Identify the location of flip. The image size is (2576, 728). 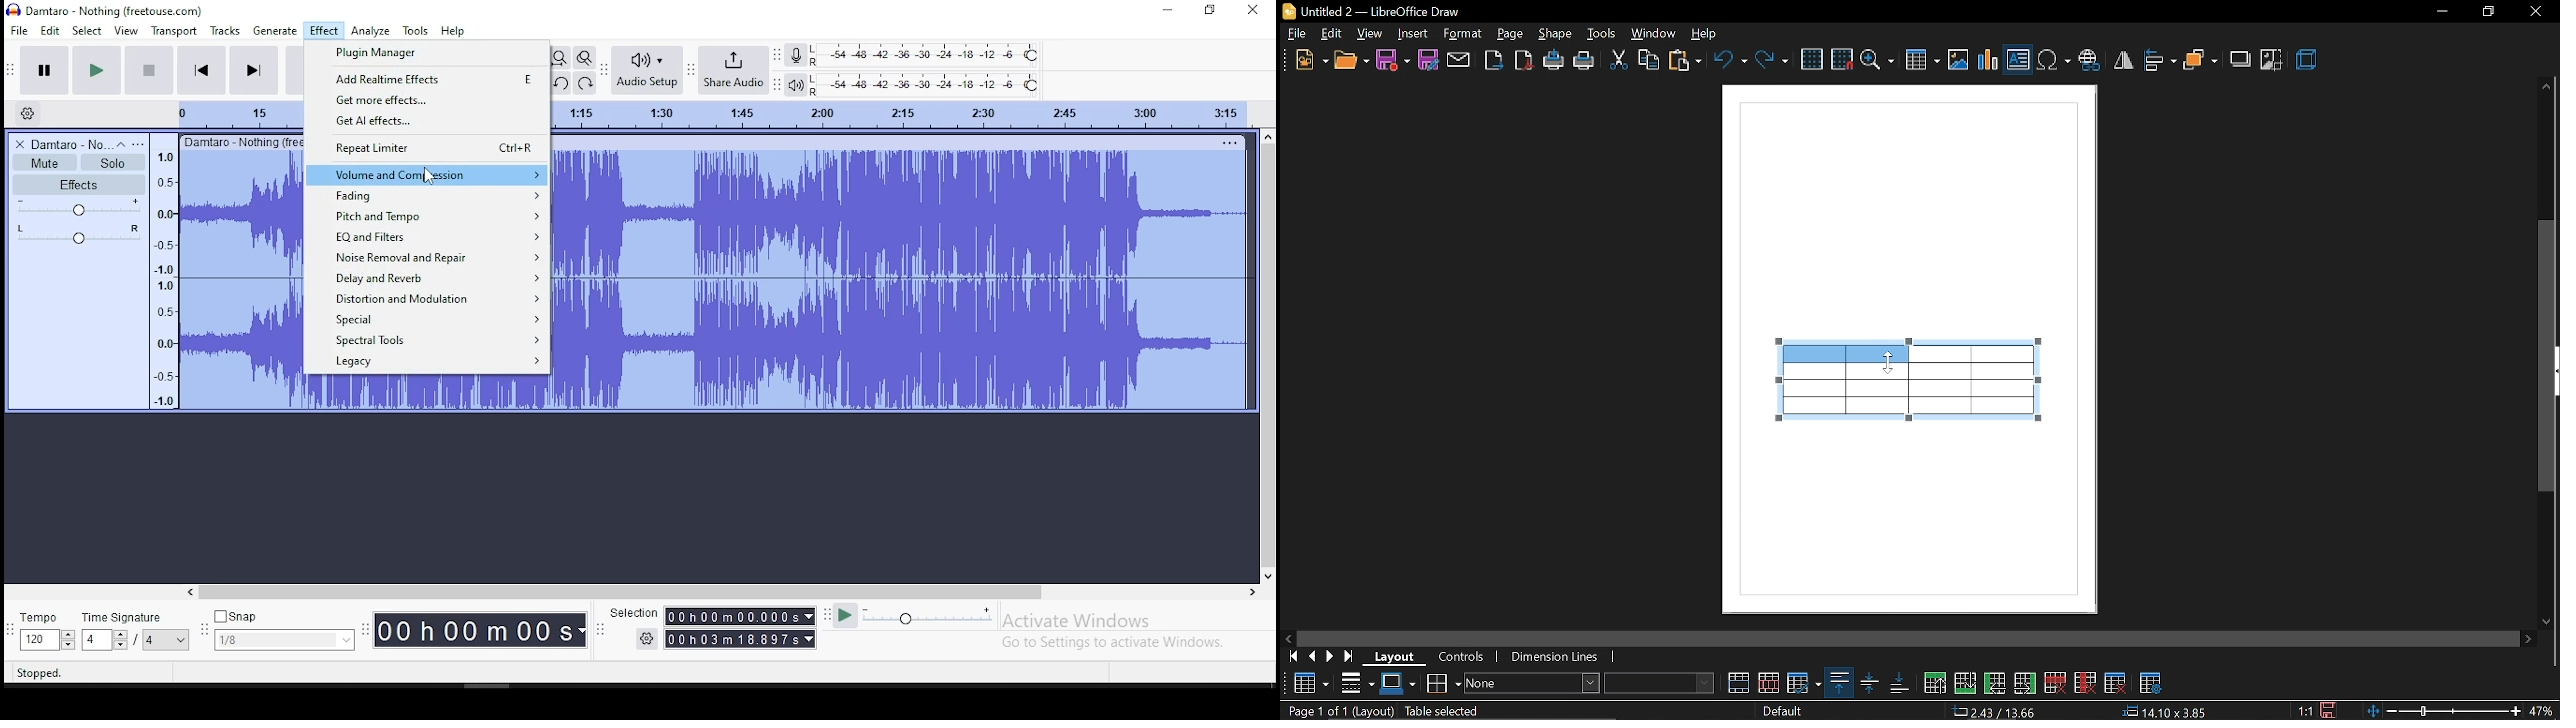
(2122, 58).